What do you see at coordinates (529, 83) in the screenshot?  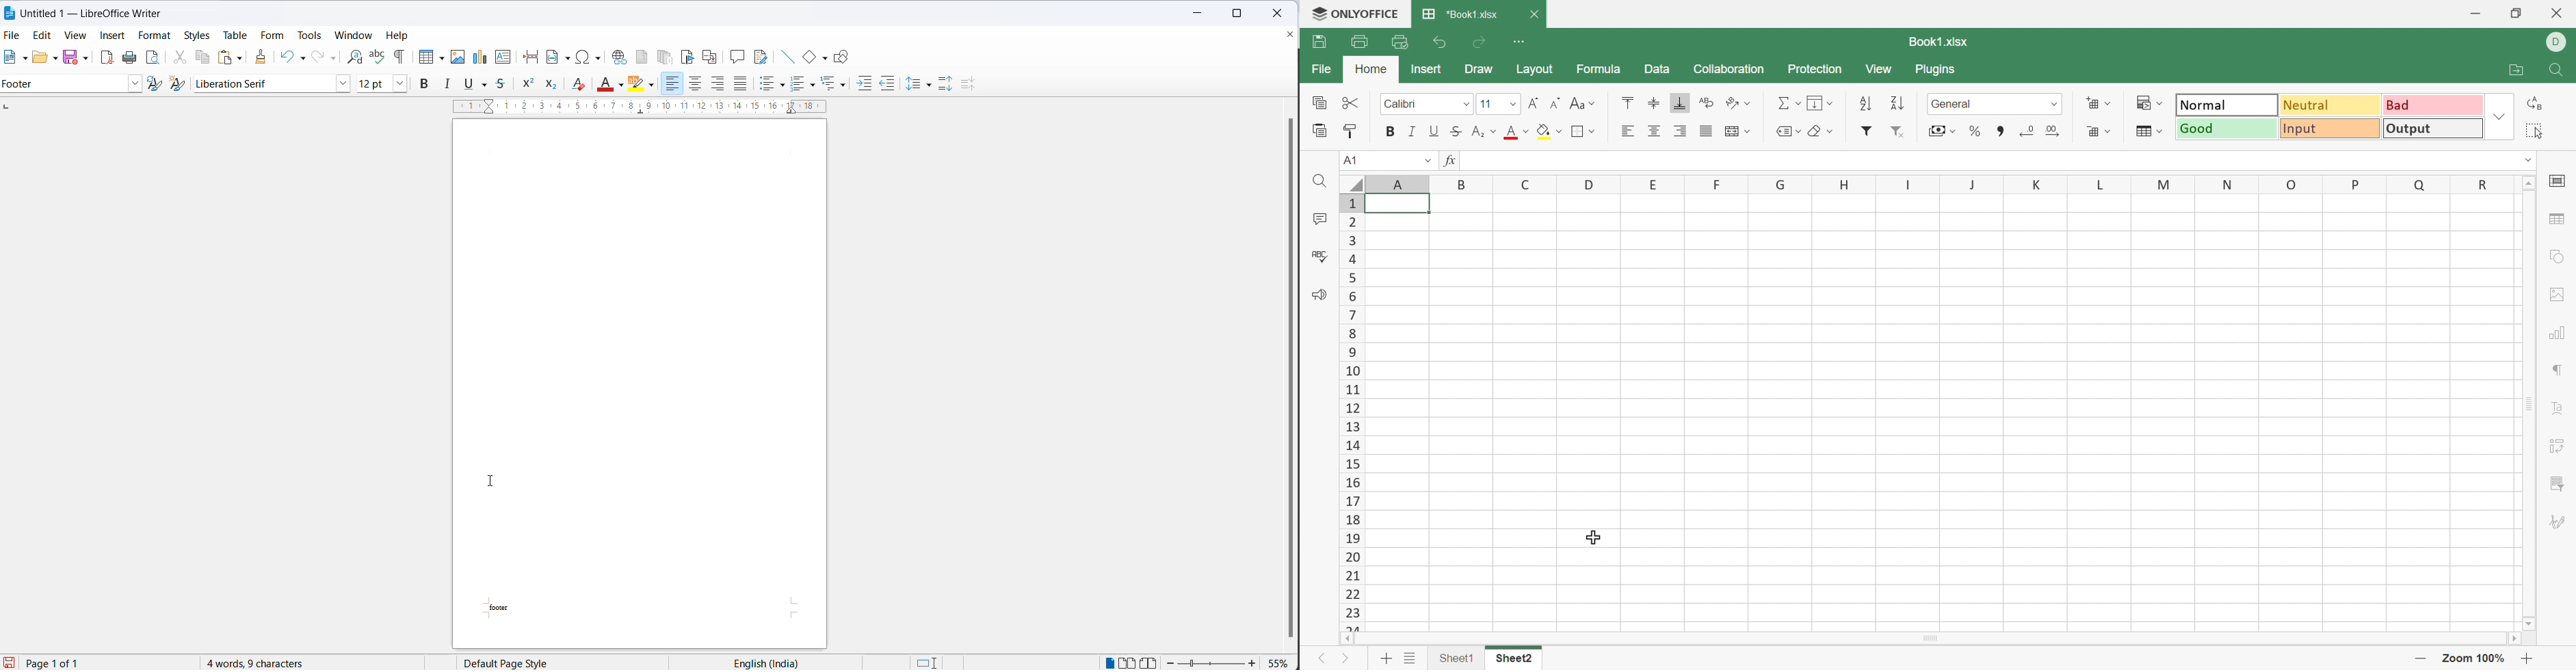 I see `superscript` at bounding box center [529, 83].